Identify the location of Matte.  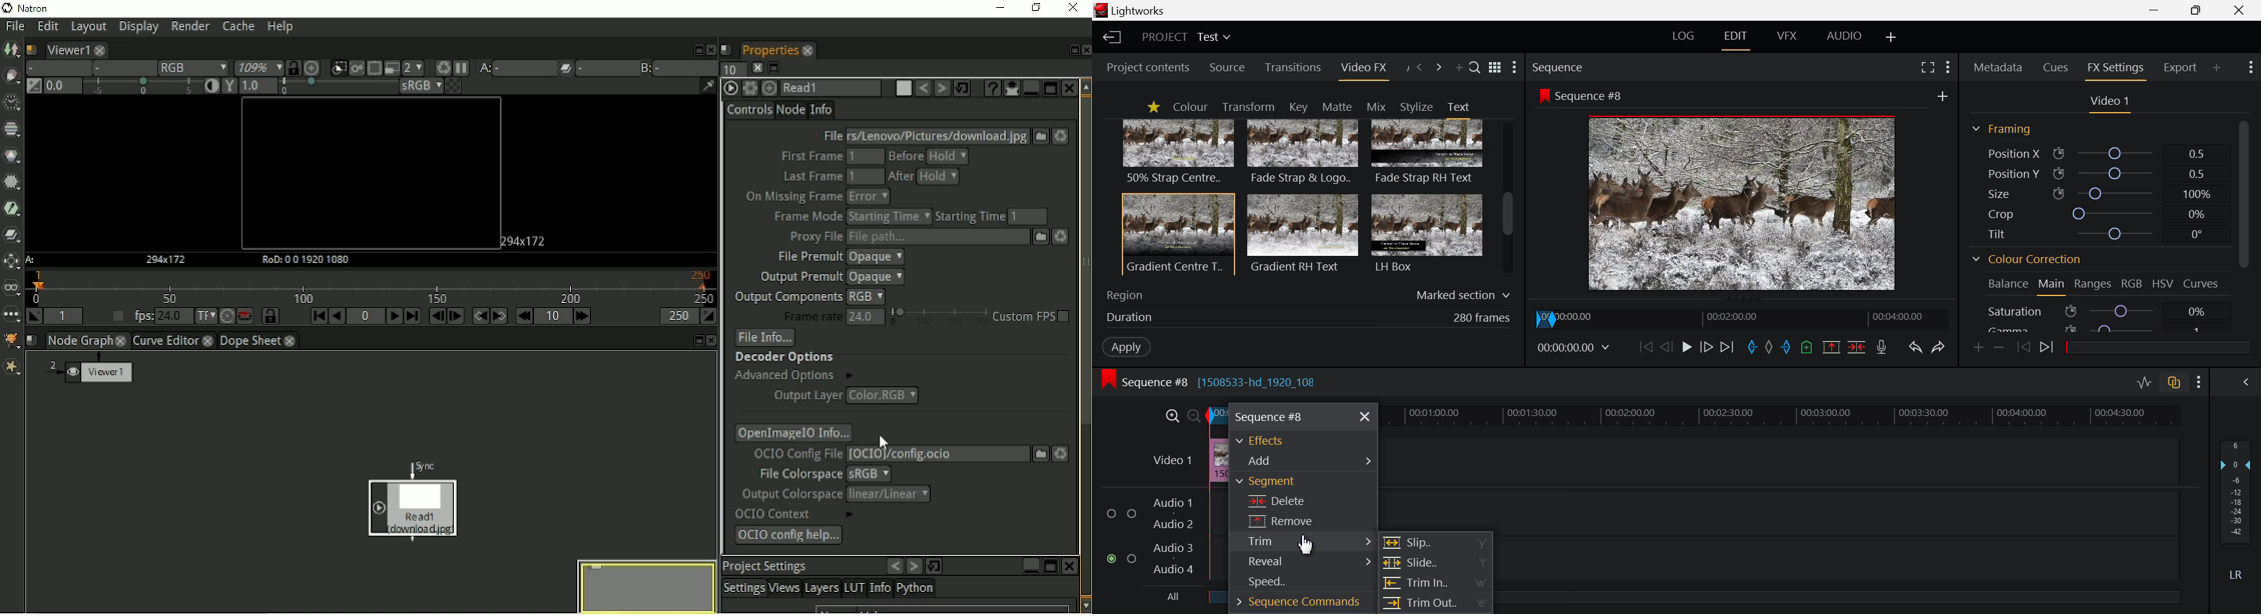
(1336, 106).